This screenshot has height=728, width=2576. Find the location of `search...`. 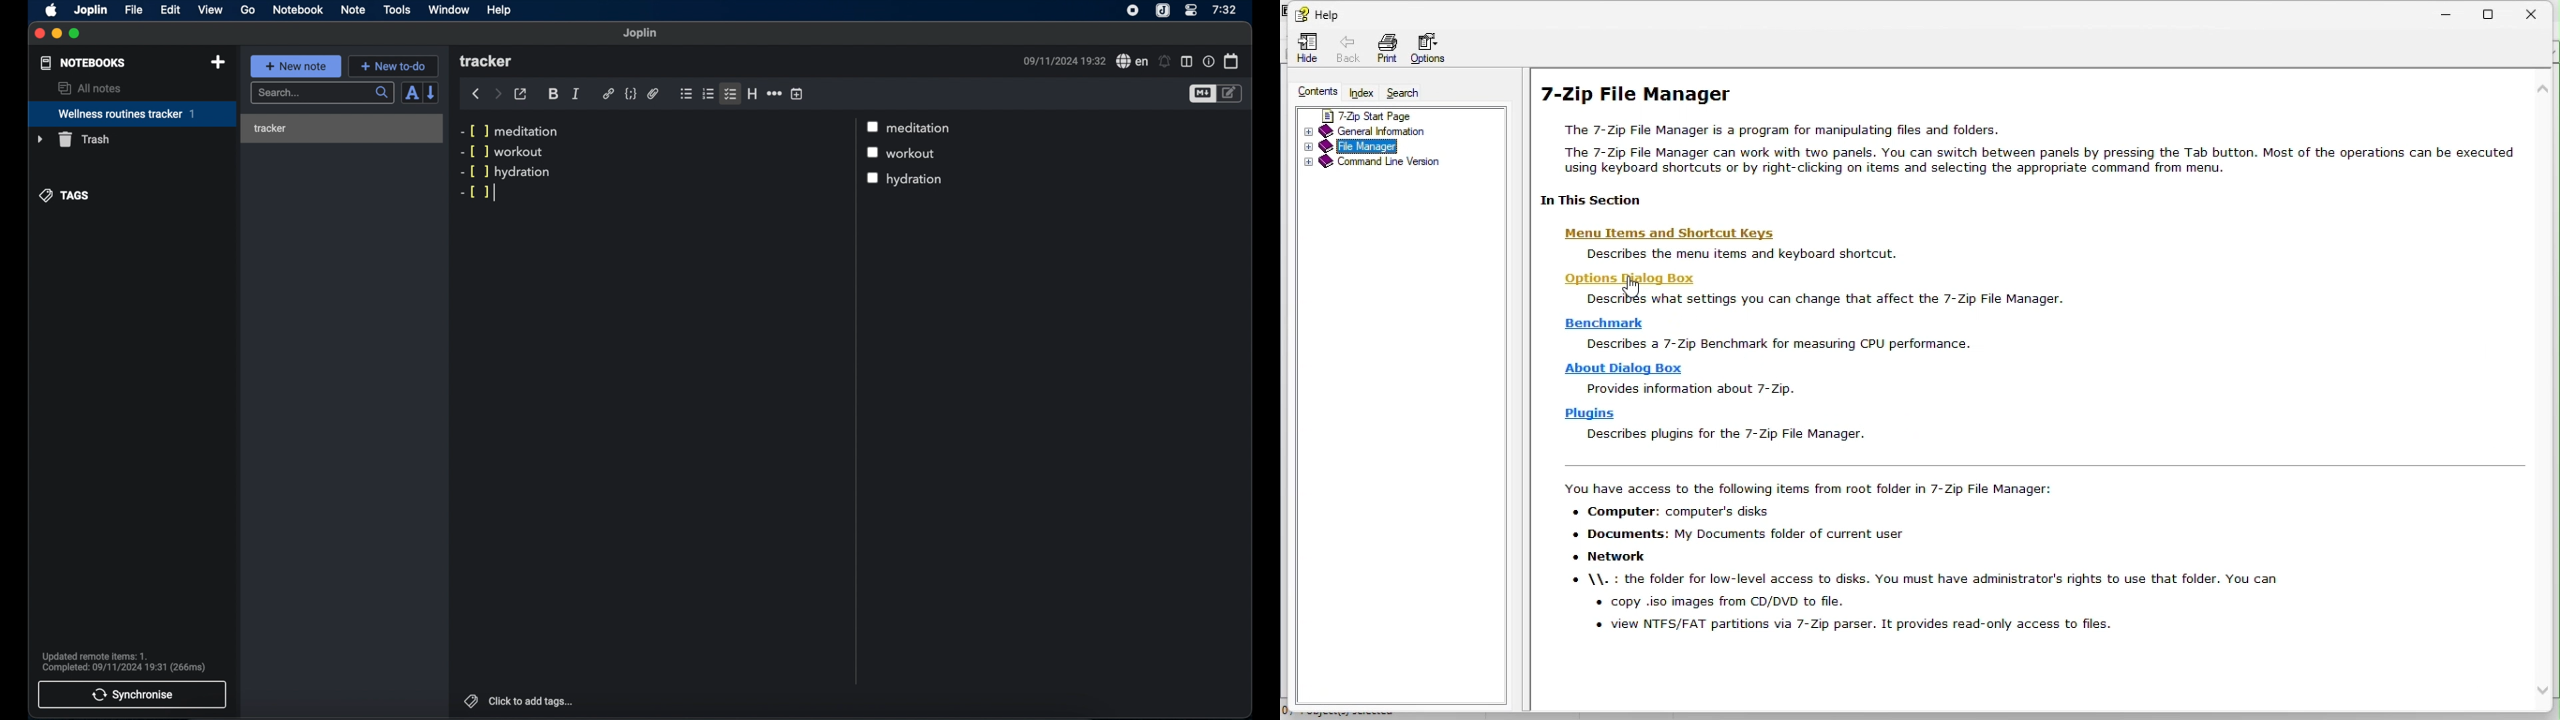

search... is located at coordinates (323, 93).